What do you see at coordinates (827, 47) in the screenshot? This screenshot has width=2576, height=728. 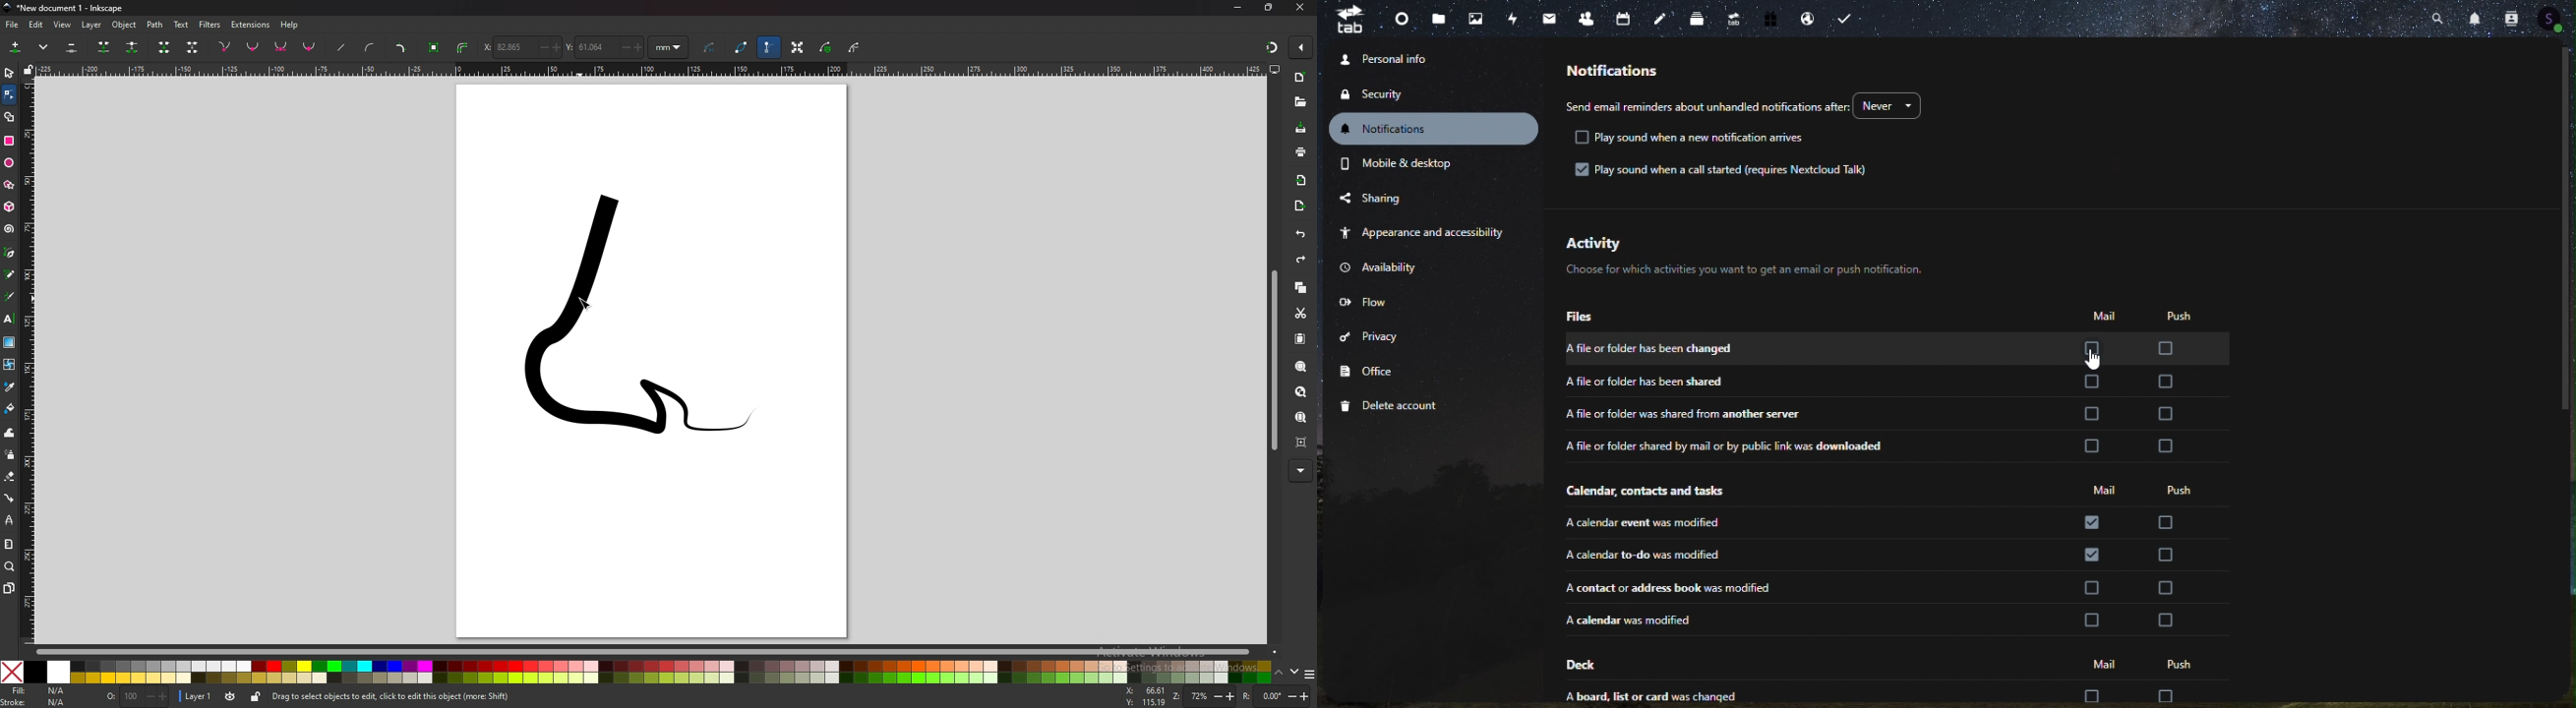 I see `show mask` at bounding box center [827, 47].